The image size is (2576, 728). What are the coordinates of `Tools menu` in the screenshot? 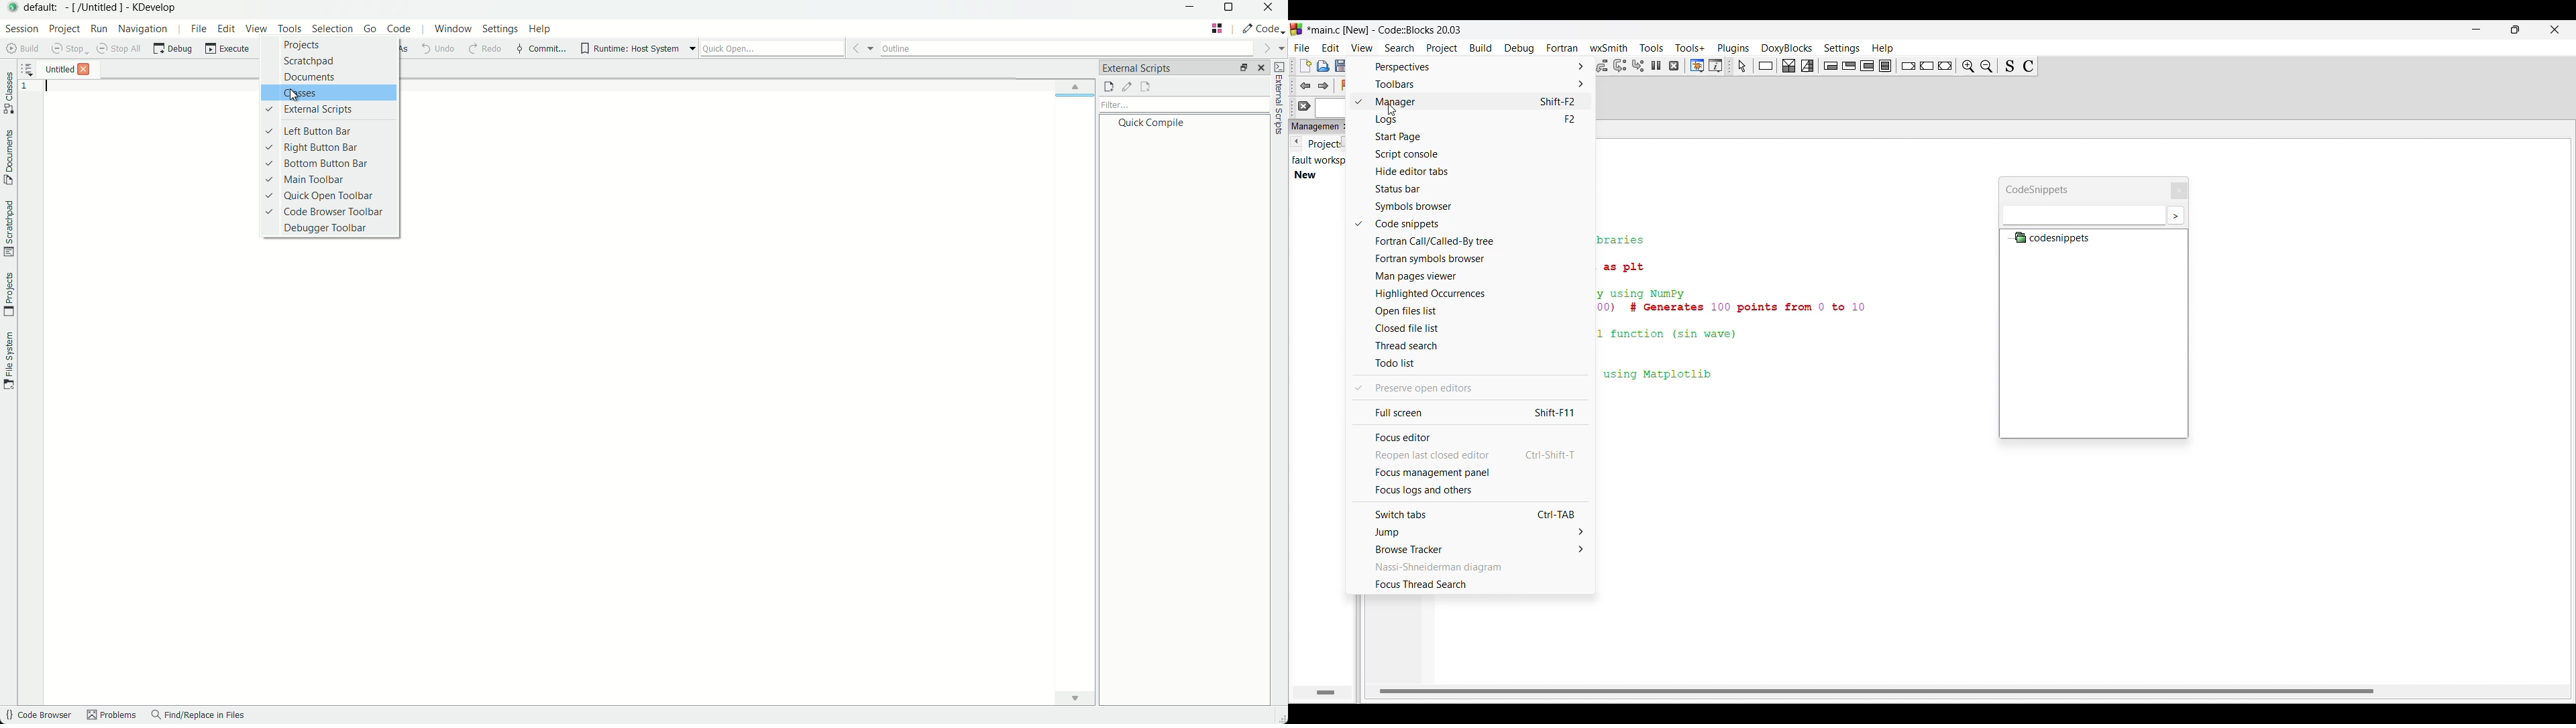 It's located at (1652, 48).